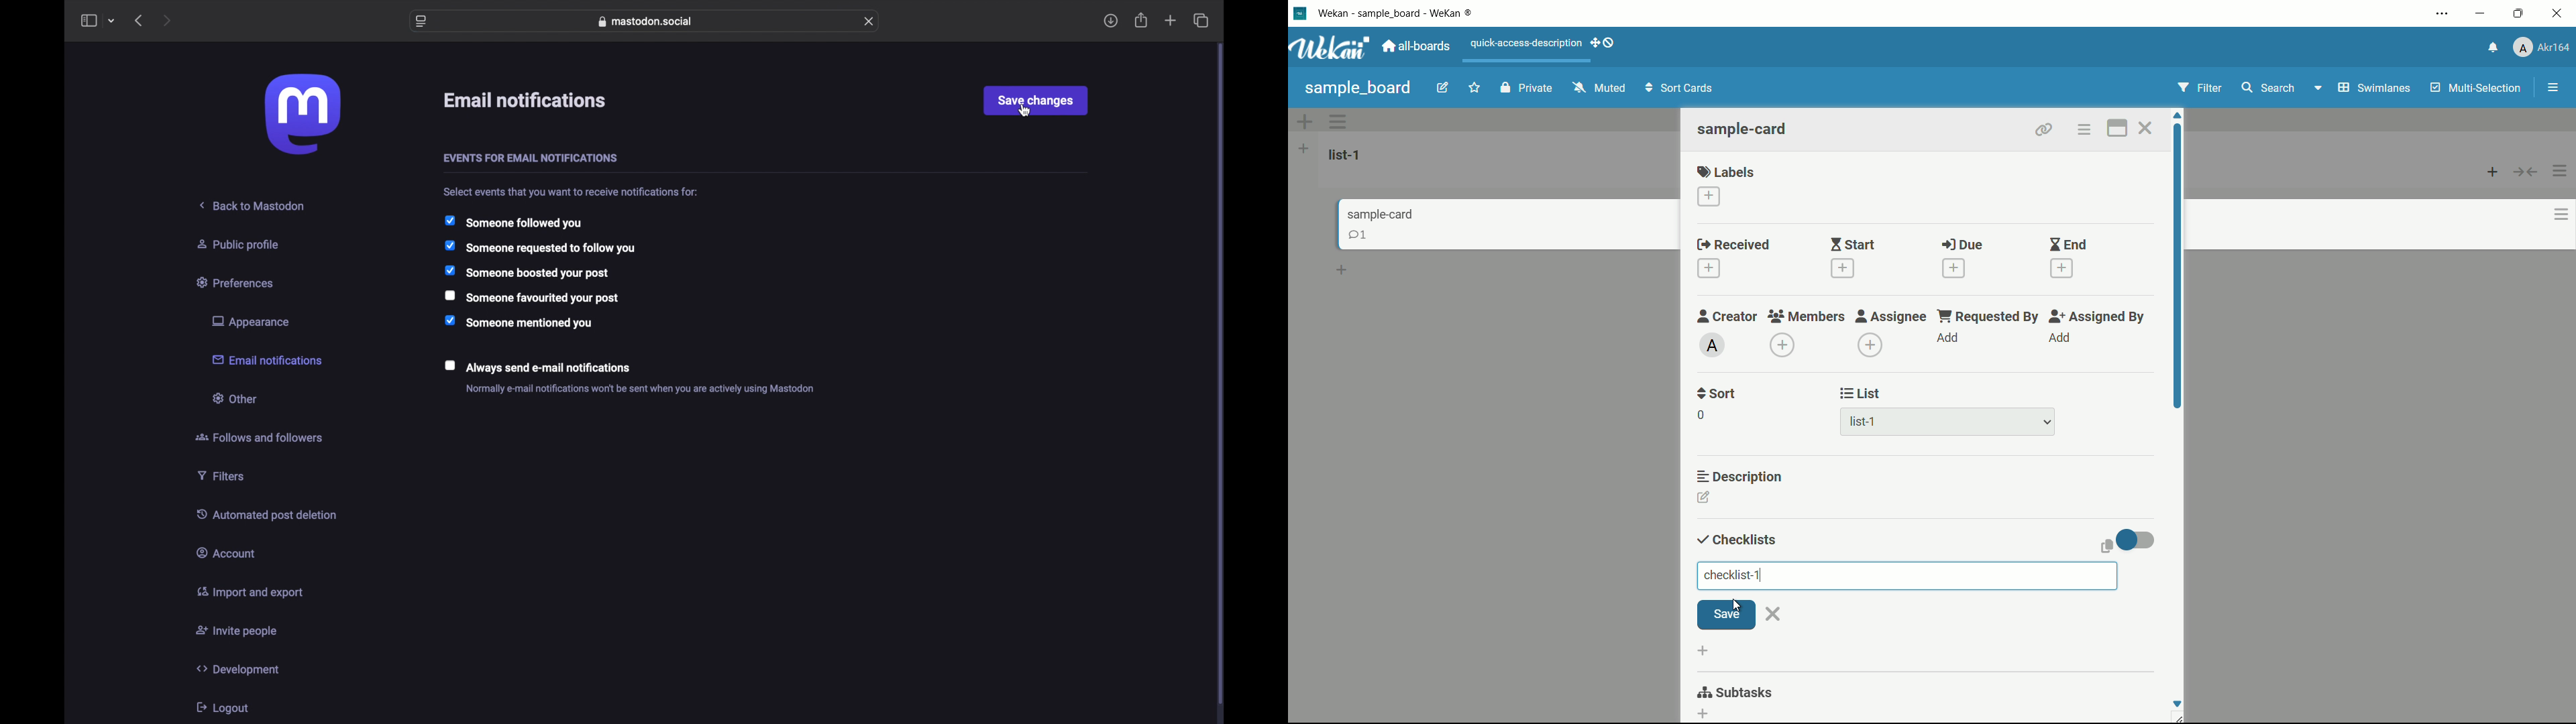  What do you see at coordinates (2061, 337) in the screenshot?
I see `add` at bounding box center [2061, 337].